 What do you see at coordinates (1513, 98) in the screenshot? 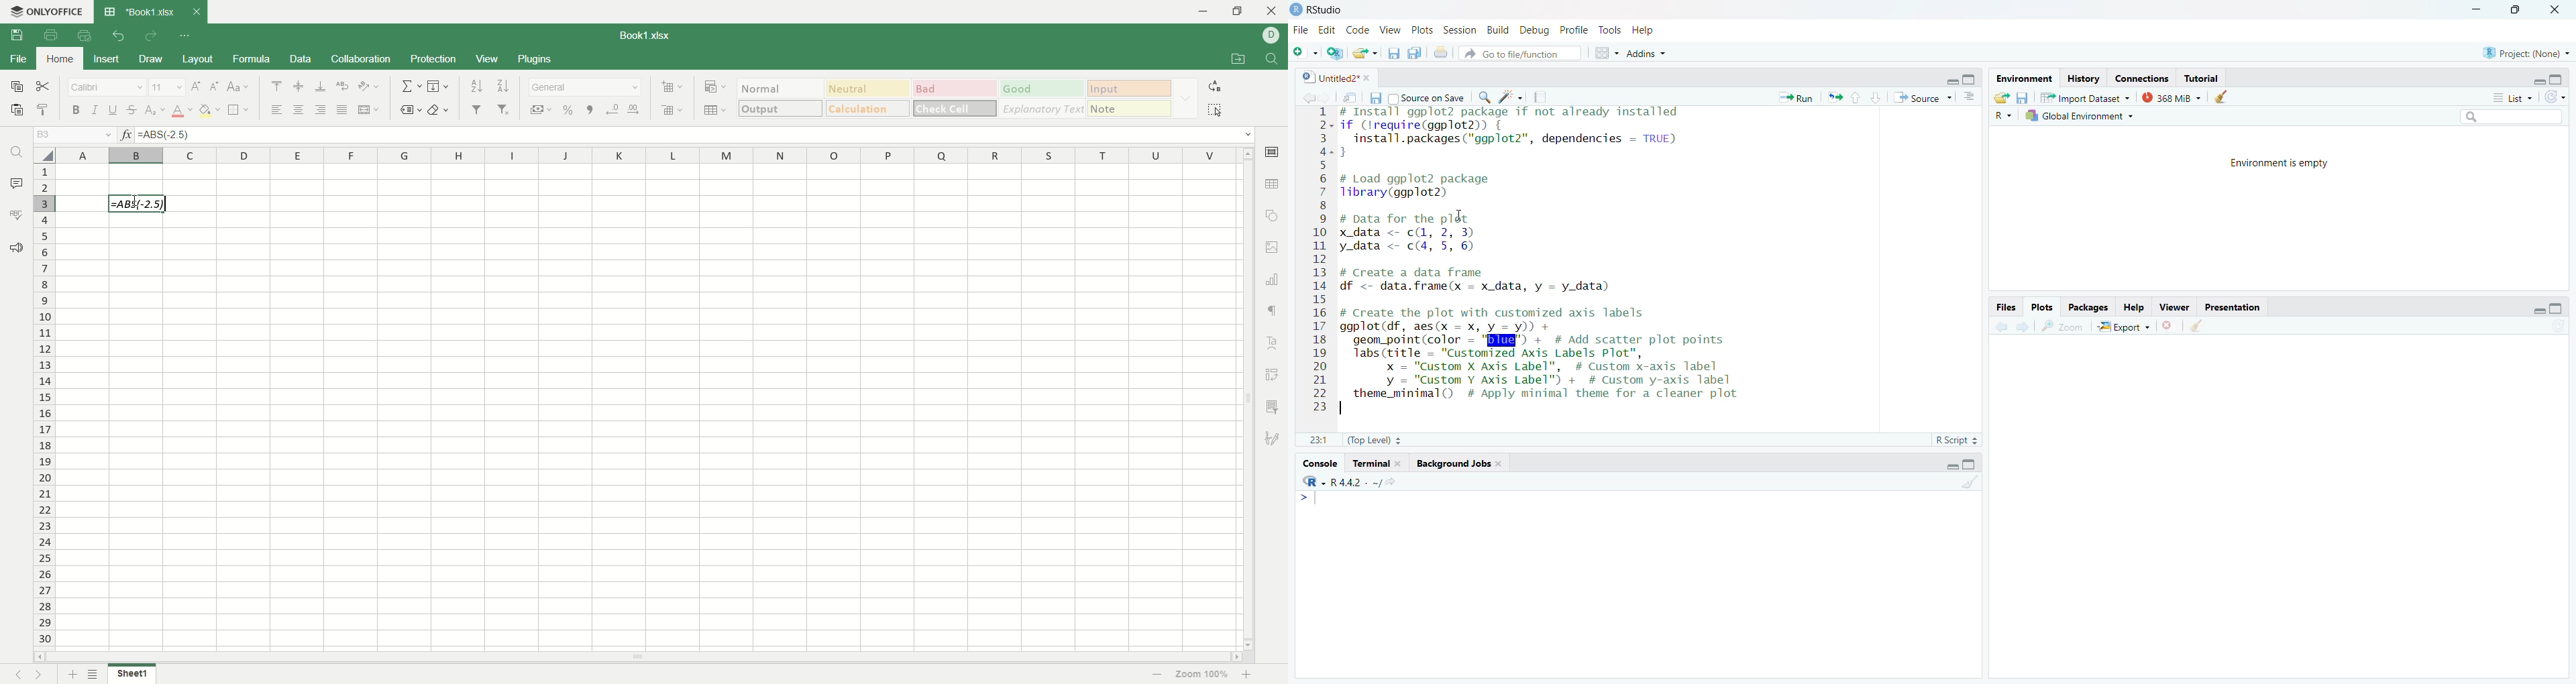
I see `spark` at bounding box center [1513, 98].